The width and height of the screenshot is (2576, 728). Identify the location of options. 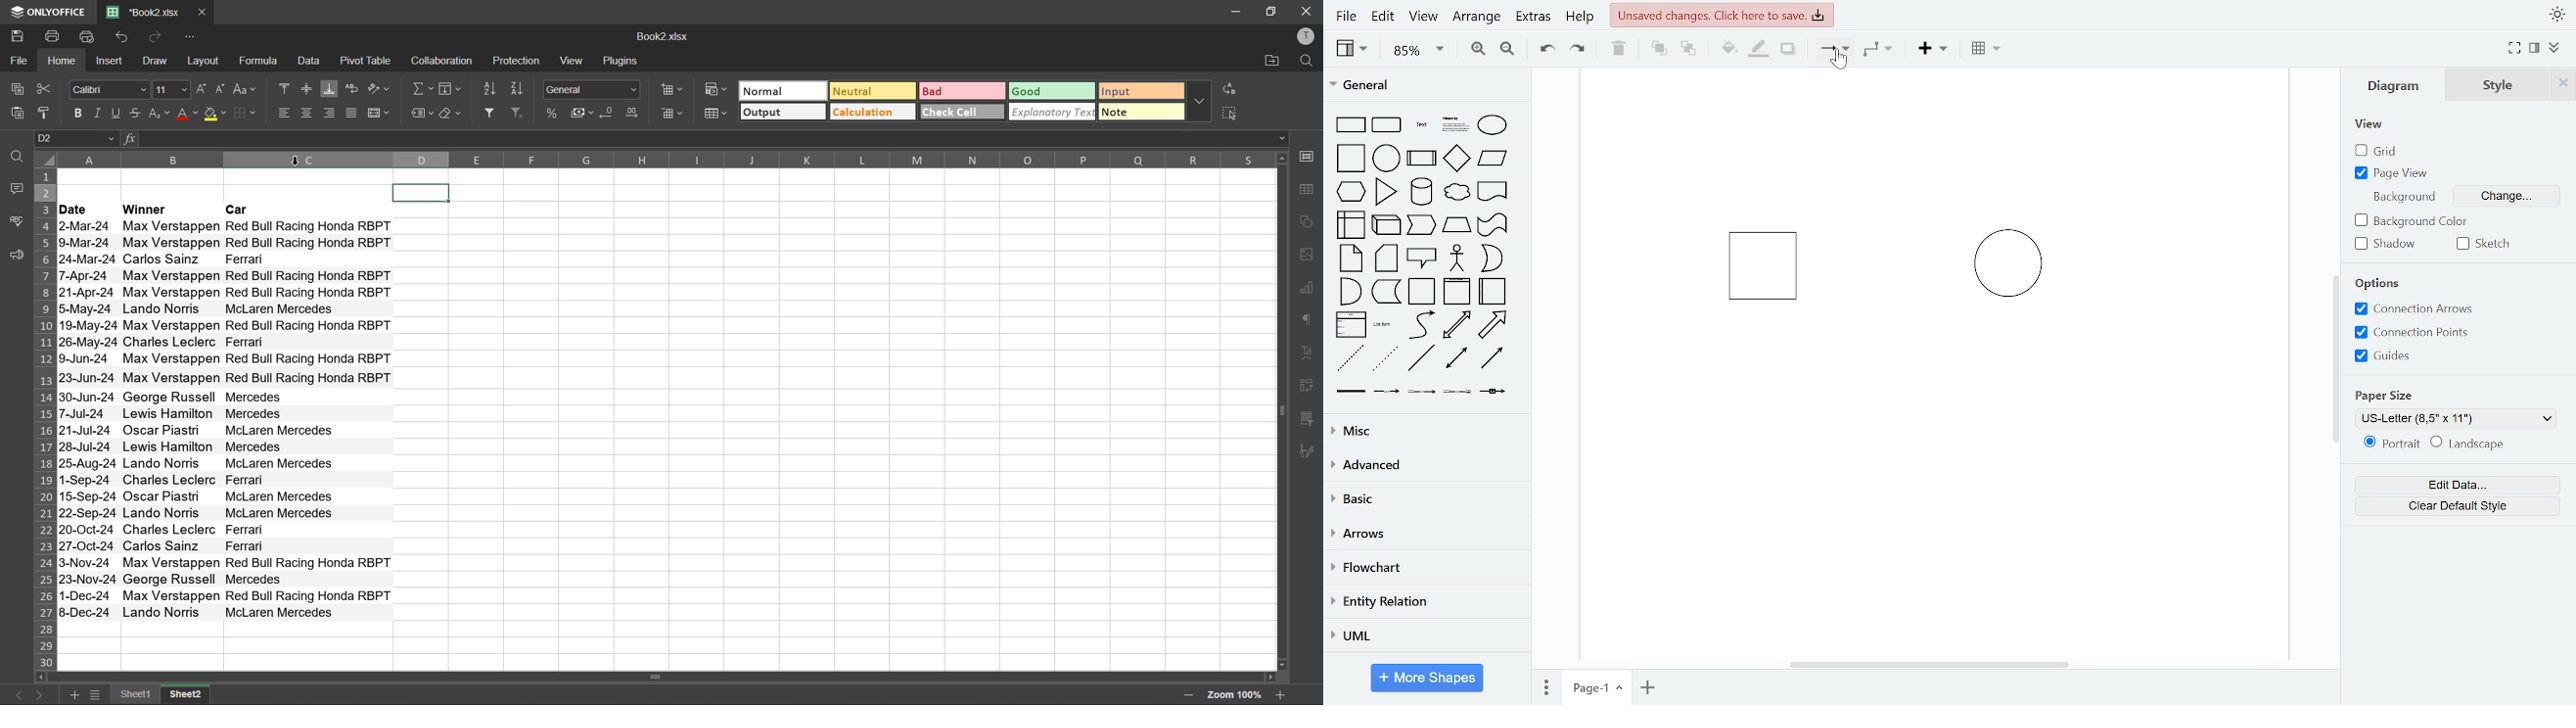
(2383, 284).